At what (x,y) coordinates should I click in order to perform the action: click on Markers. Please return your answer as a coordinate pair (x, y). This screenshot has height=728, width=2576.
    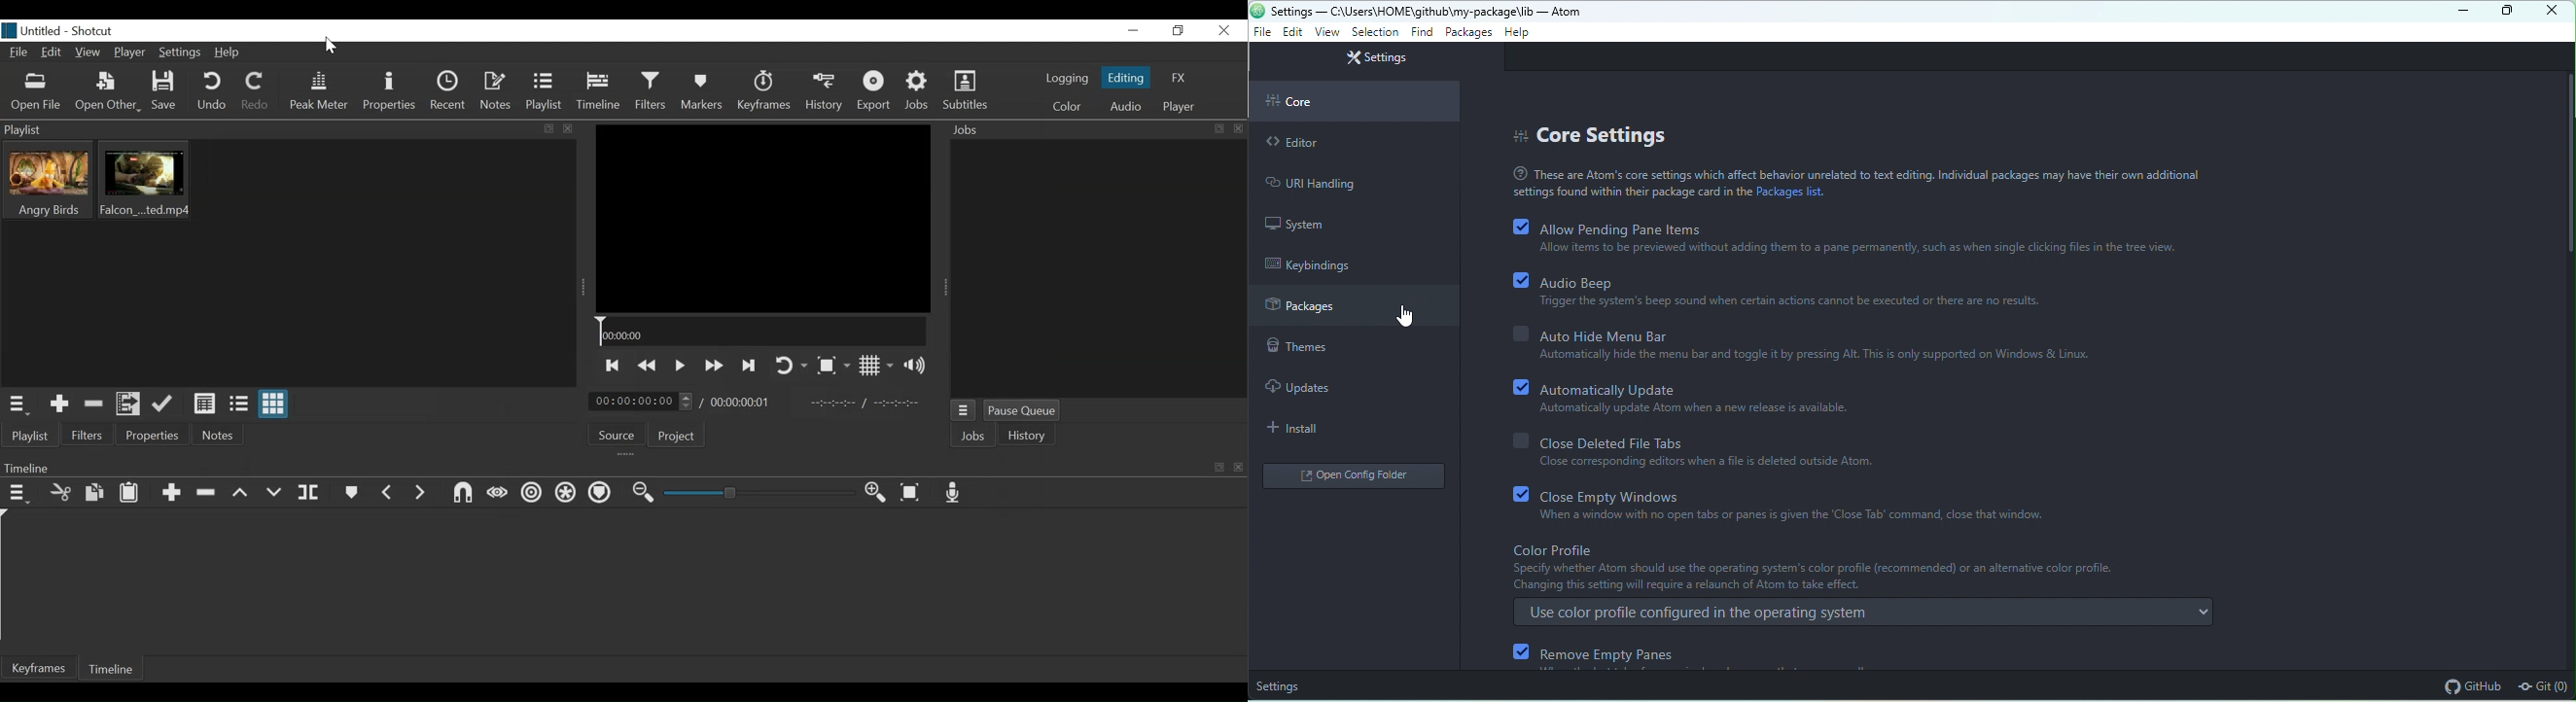
    Looking at the image, I should click on (352, 492).